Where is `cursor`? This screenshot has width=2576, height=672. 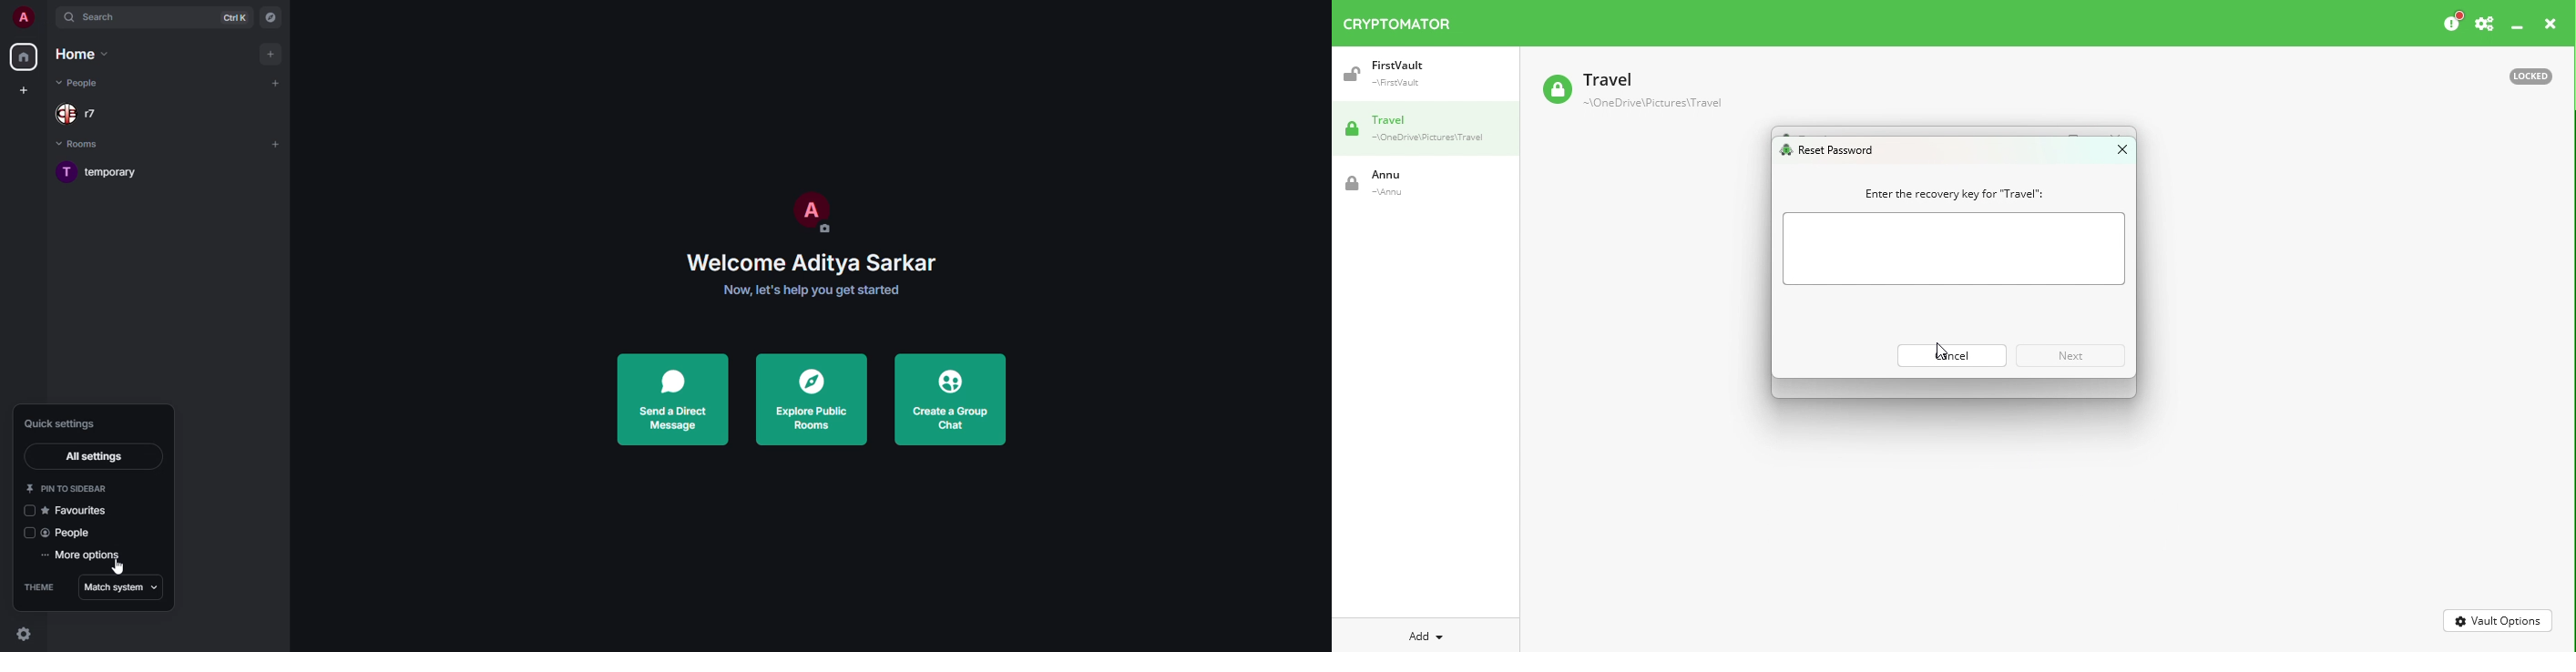
cursor is located at coordinates (118, 565).